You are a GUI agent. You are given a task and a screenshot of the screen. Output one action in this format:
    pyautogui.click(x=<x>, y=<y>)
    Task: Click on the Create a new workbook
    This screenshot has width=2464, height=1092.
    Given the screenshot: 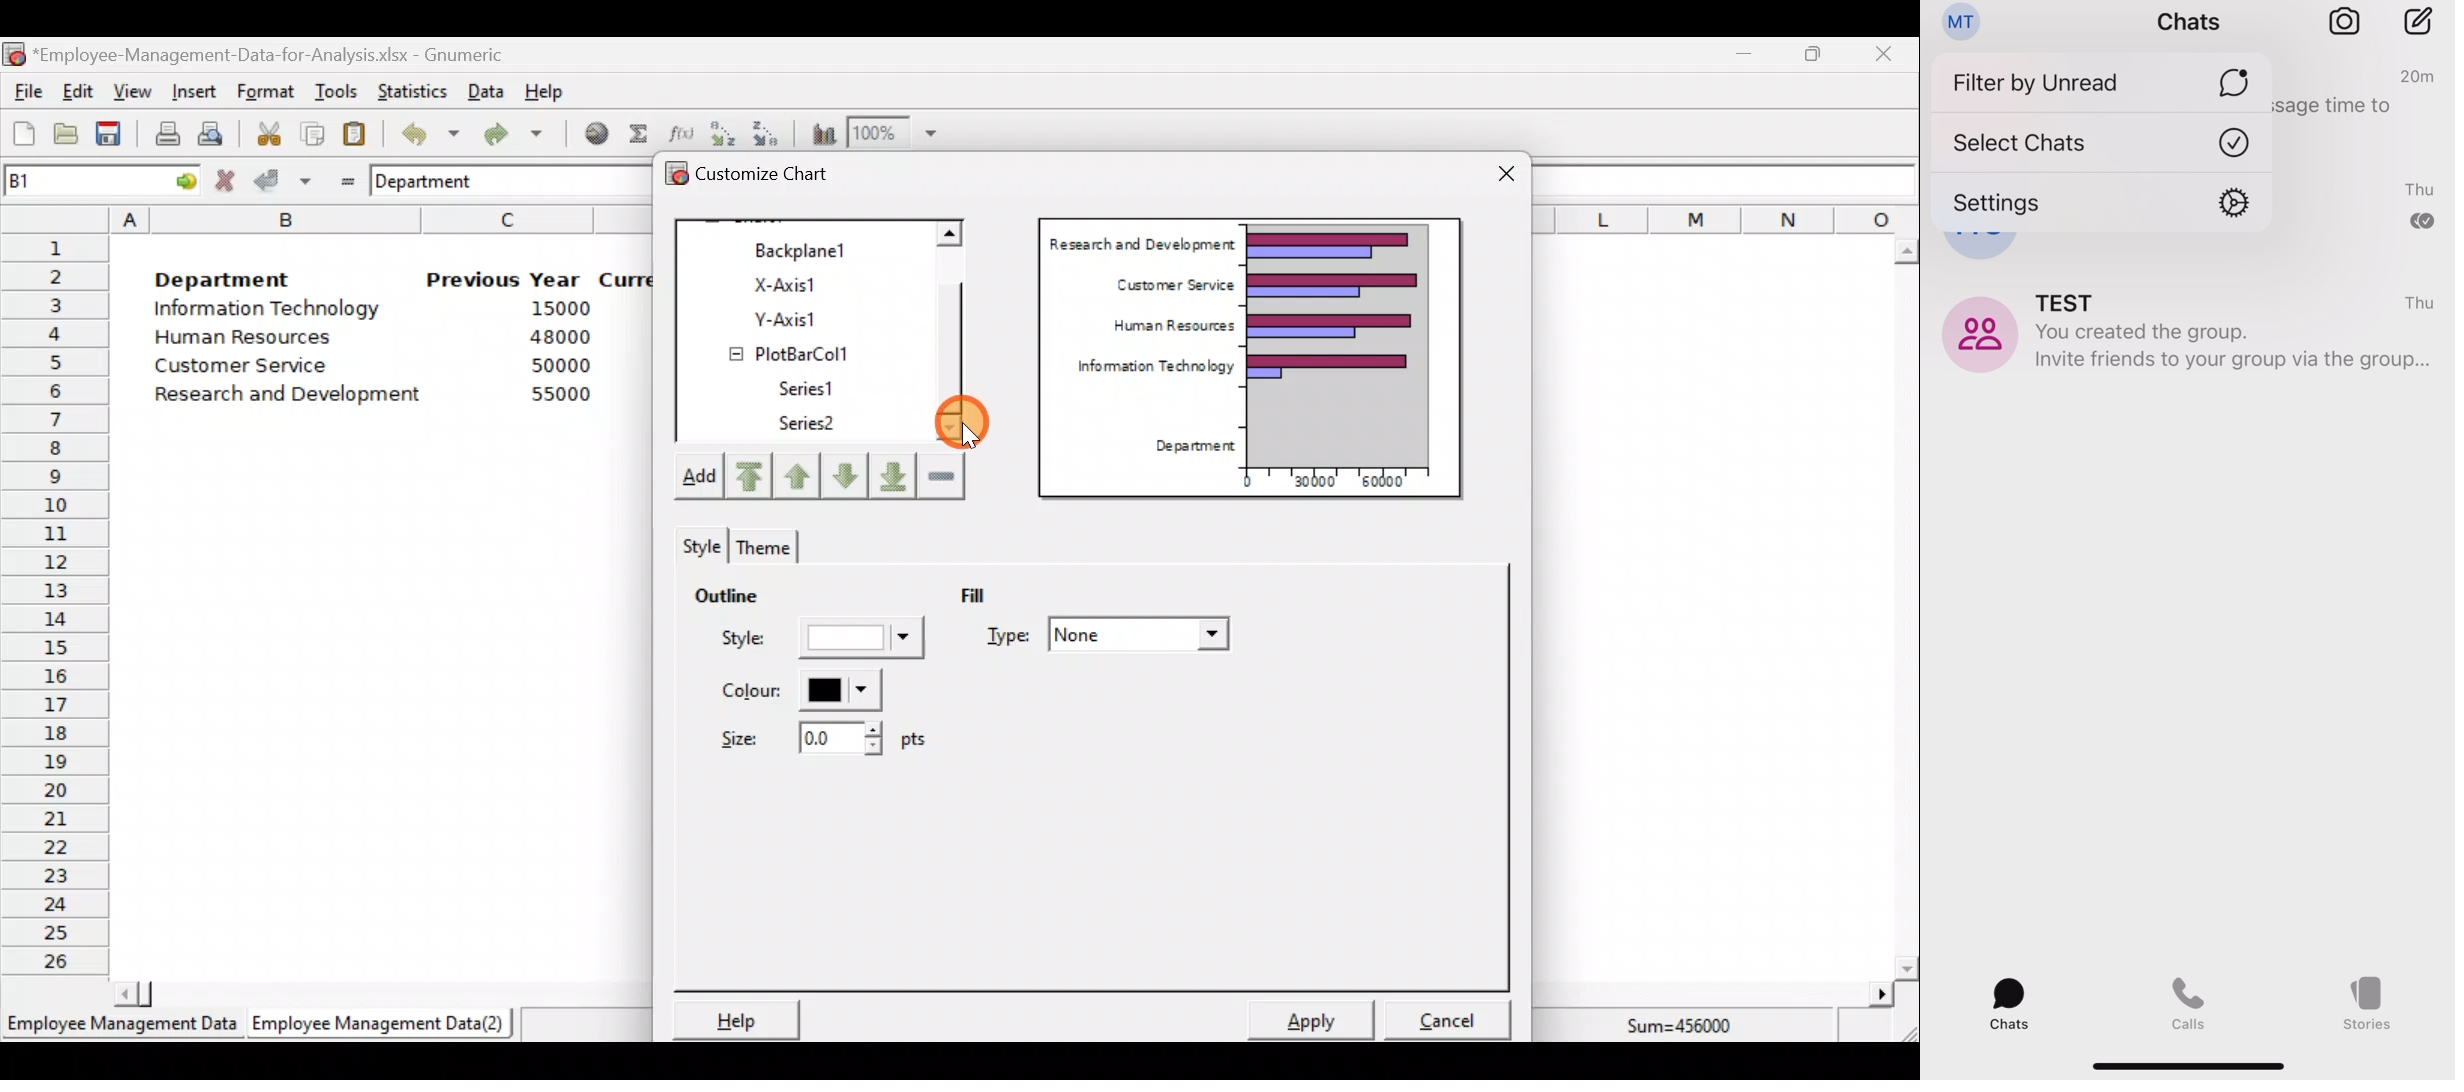 What is the action you would take?
    pyautogui.click(x=24, y=133)
    